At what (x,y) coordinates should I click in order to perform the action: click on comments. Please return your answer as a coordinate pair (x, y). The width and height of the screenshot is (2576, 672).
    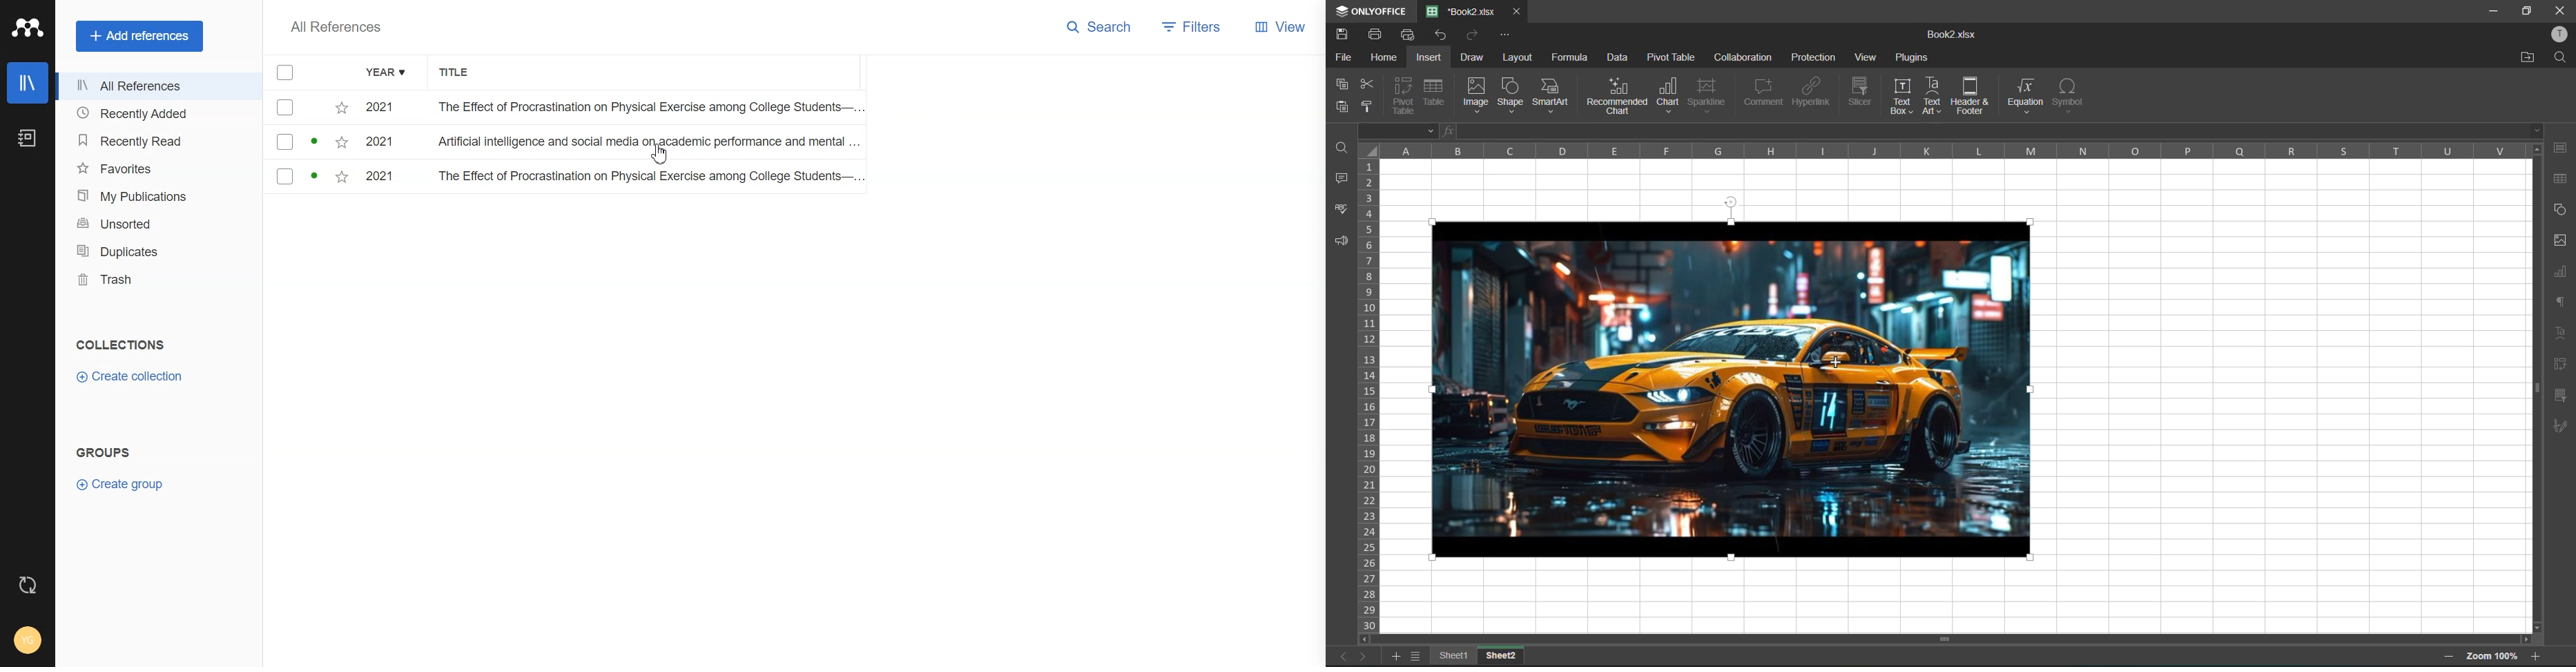
    Looking at the image, I should click on (1343, 182).